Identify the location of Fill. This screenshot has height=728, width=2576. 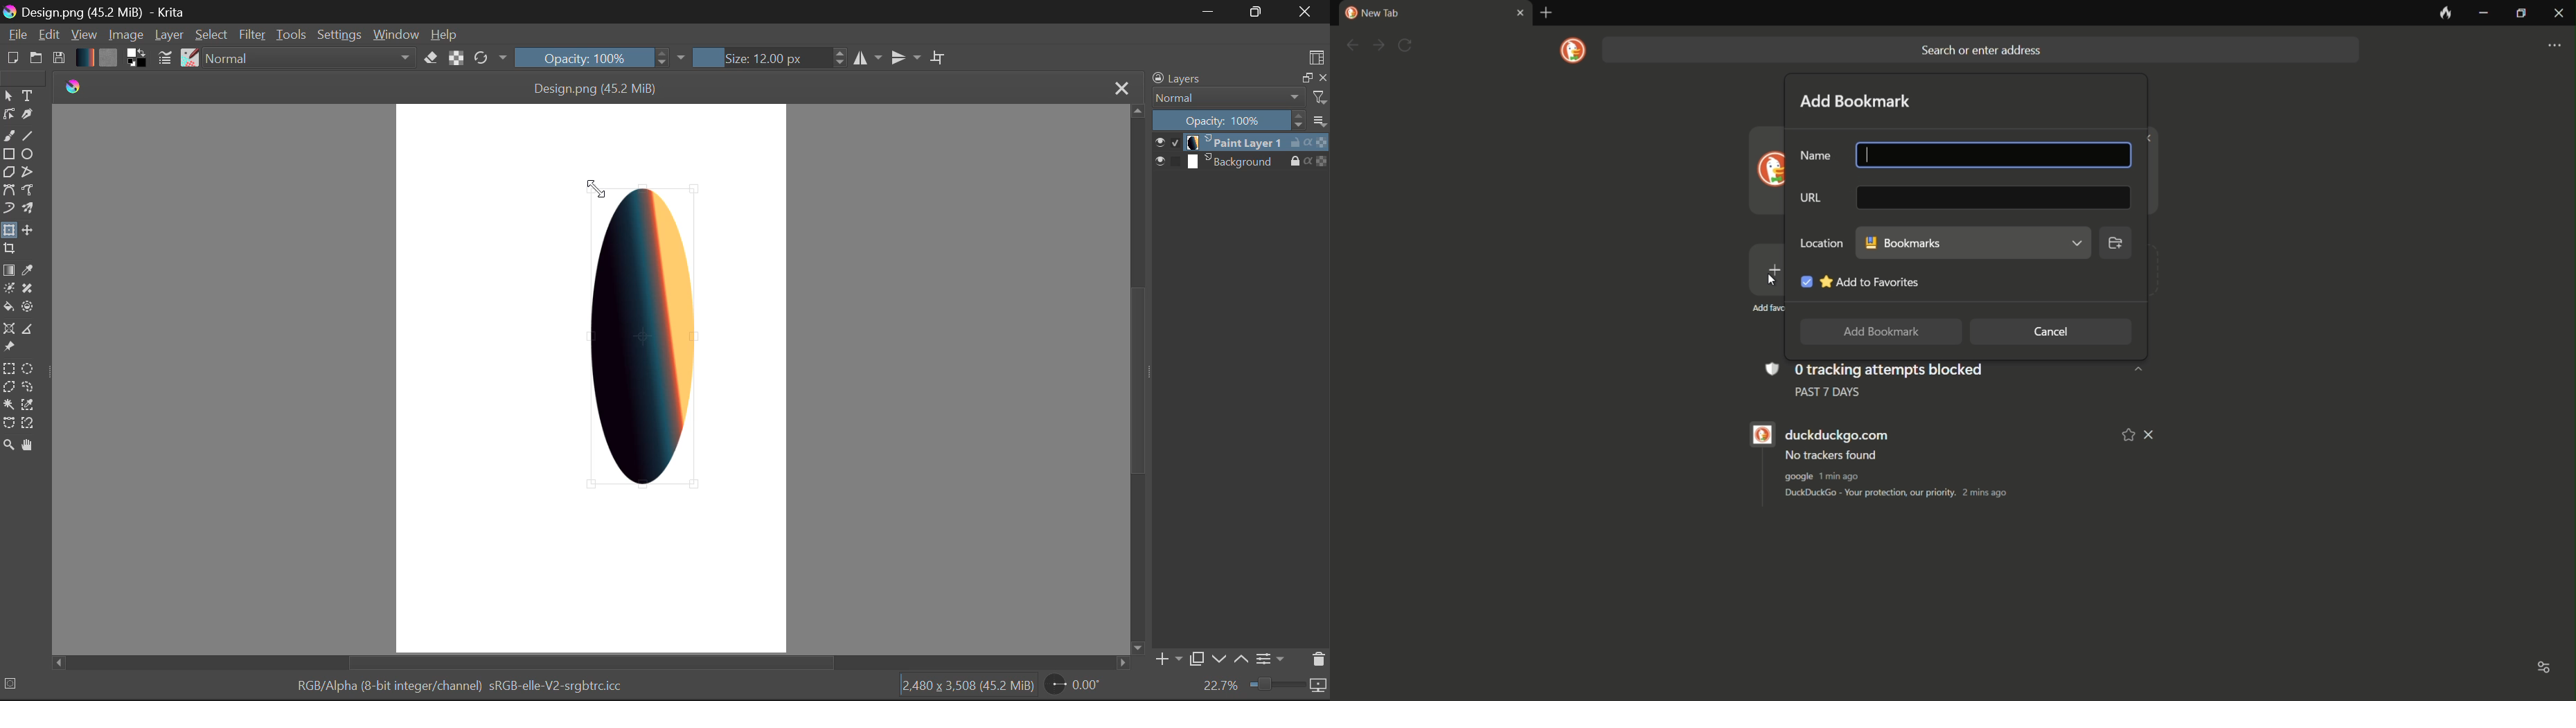
(9, 306).